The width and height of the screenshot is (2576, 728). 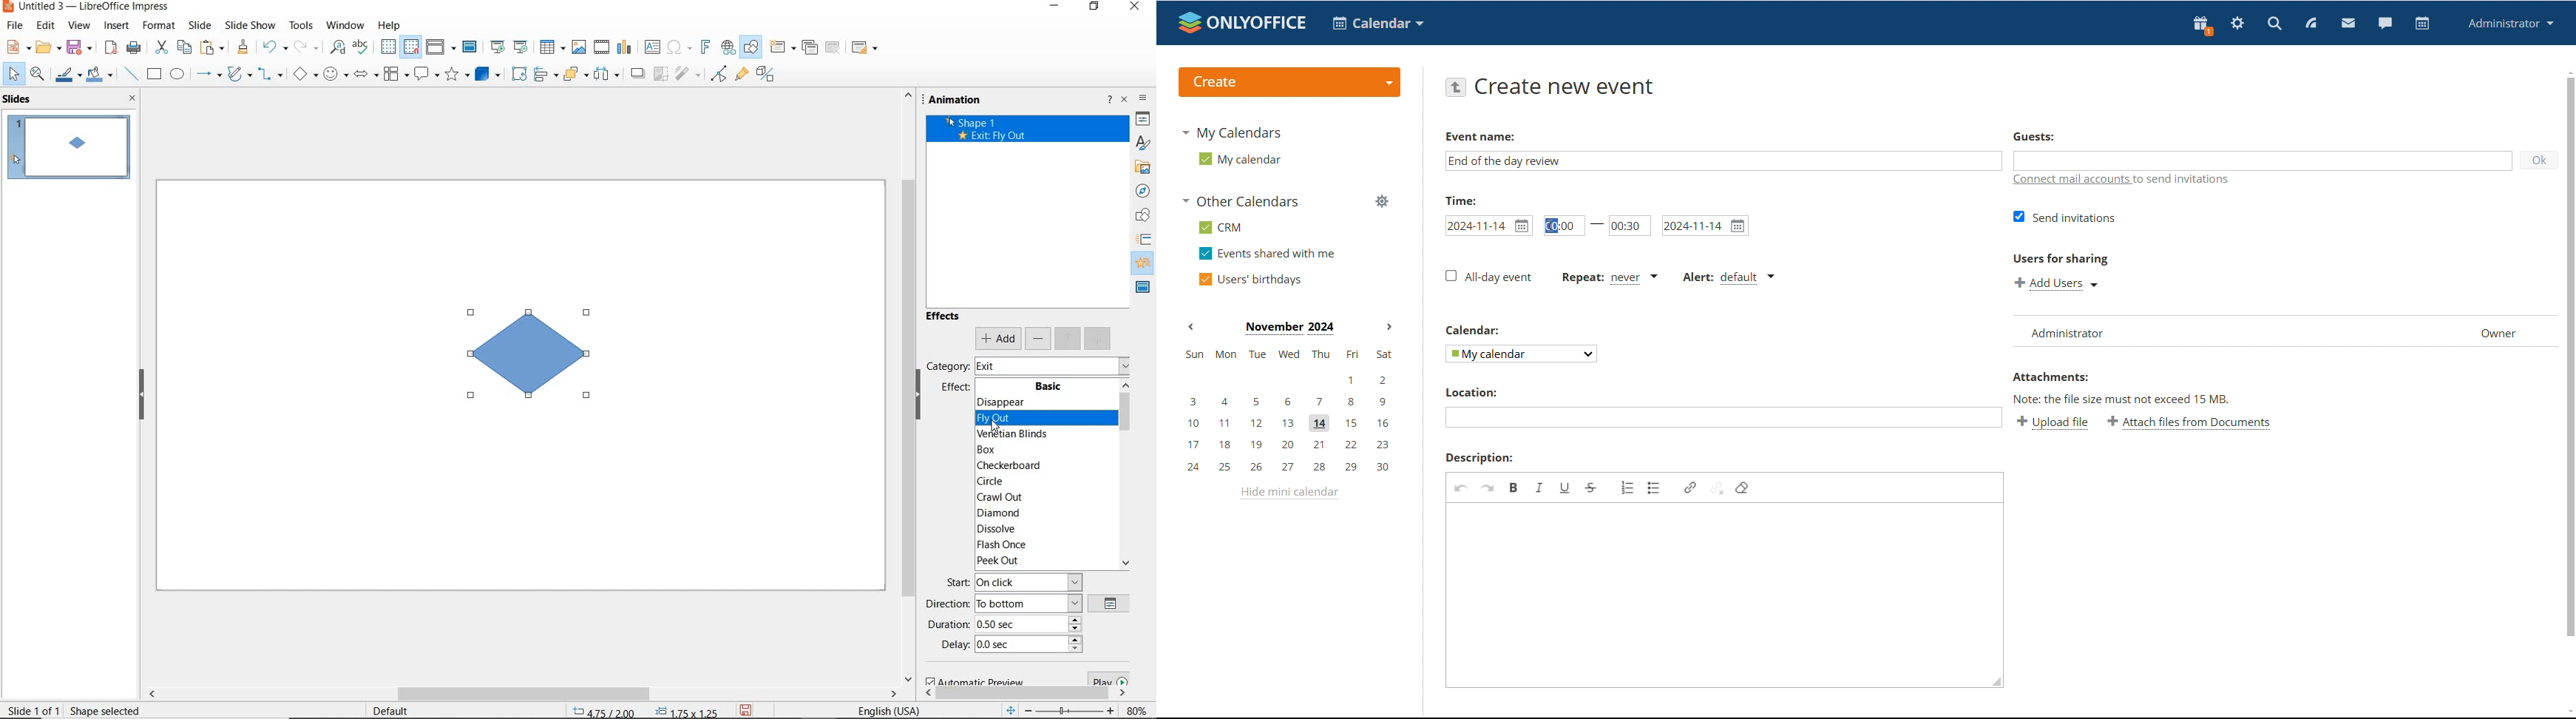 What do you see at coordinates (2285, 331) in the screenshot?
I see `list of users` at bounding box center [2285, 331].